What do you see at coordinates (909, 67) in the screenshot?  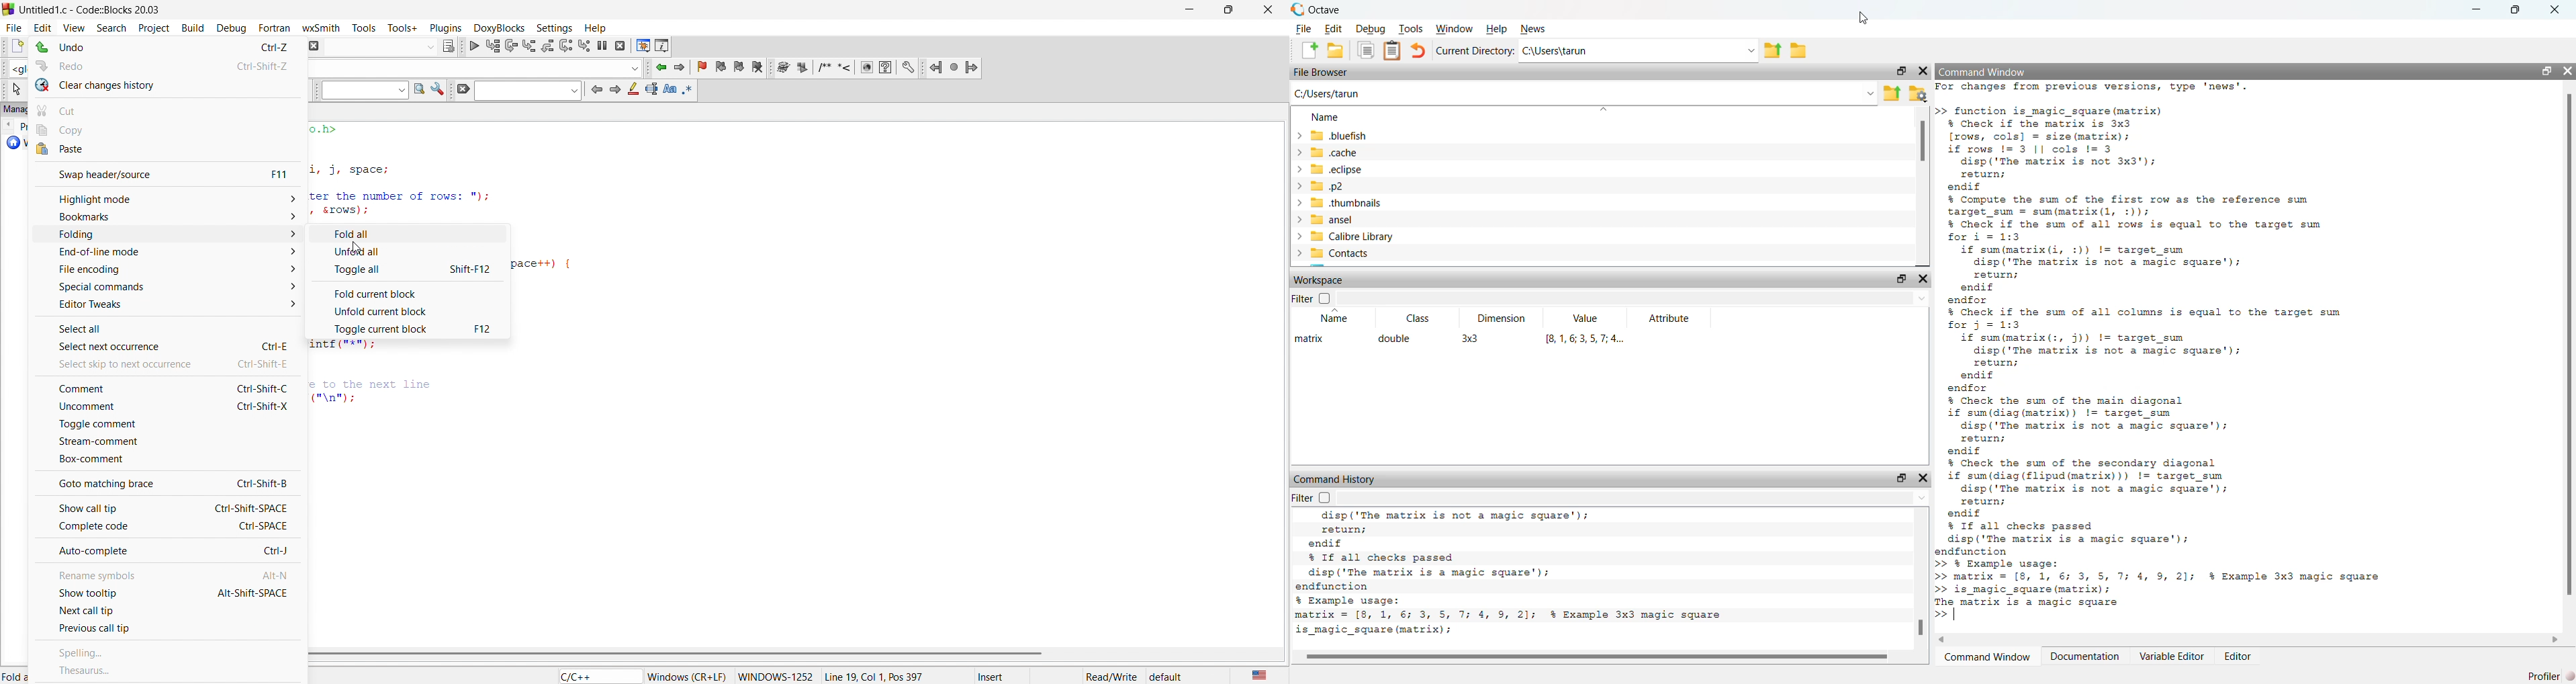 I see `settings` at bounding box center [909, 67].